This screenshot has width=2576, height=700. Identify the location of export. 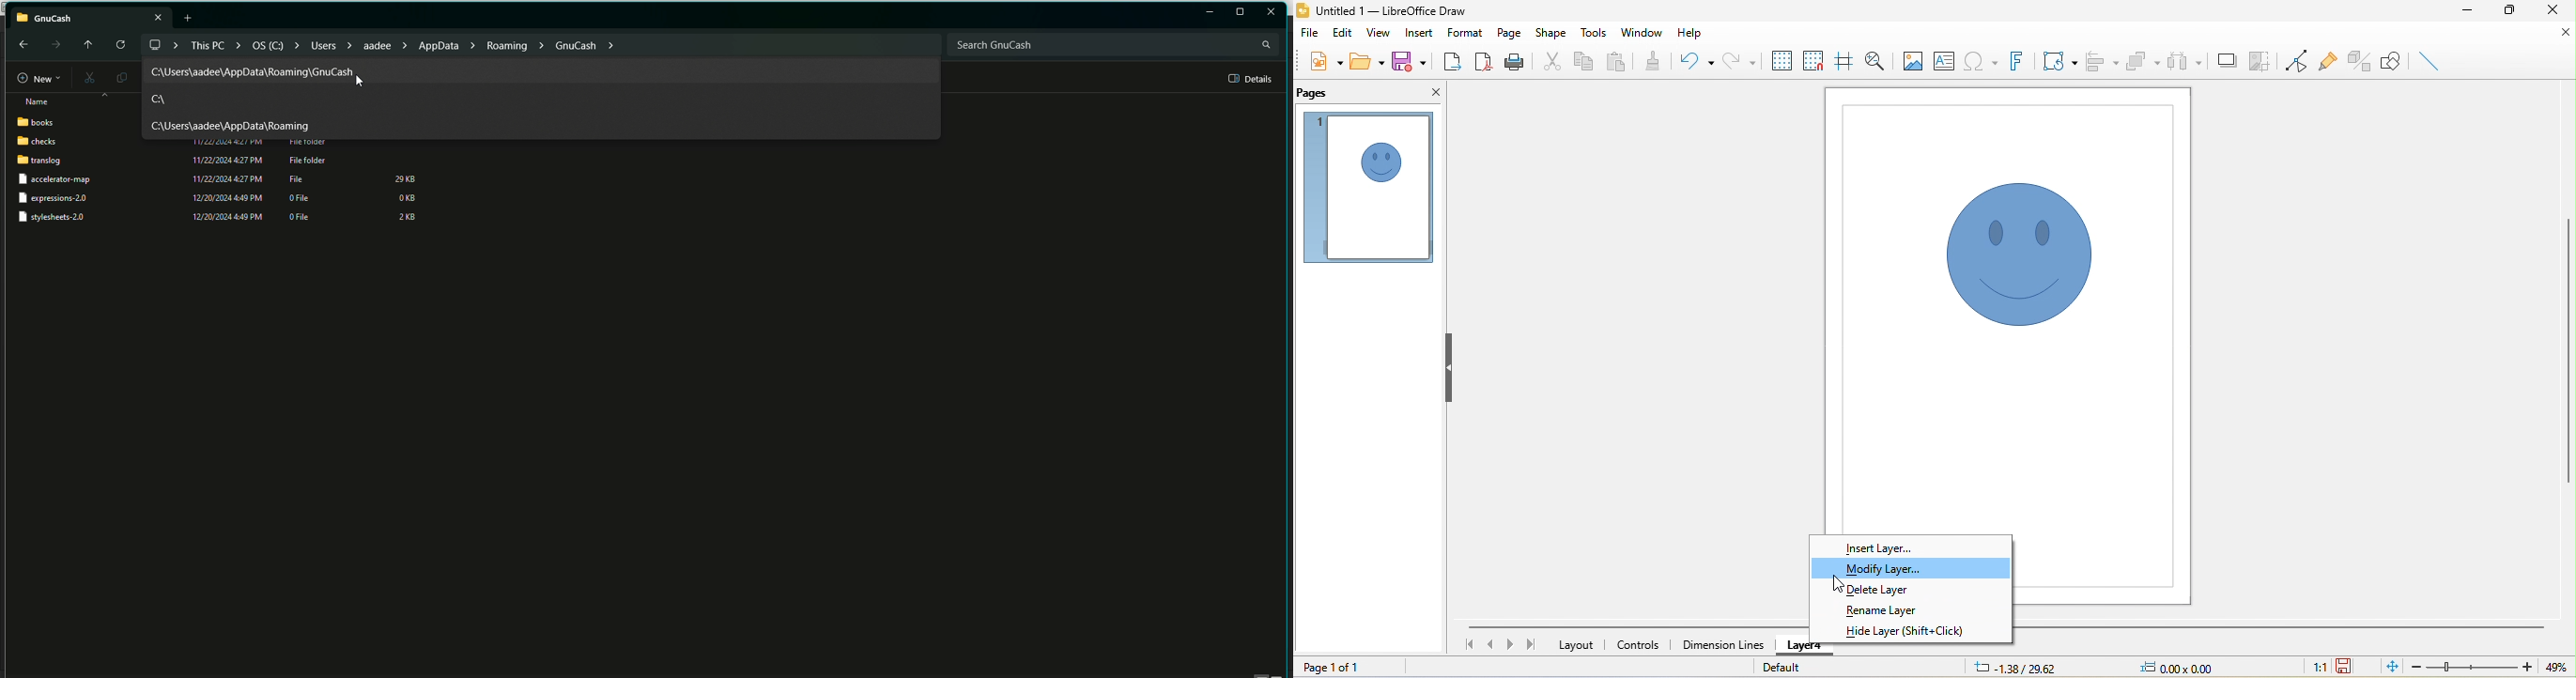
(1450, 59).